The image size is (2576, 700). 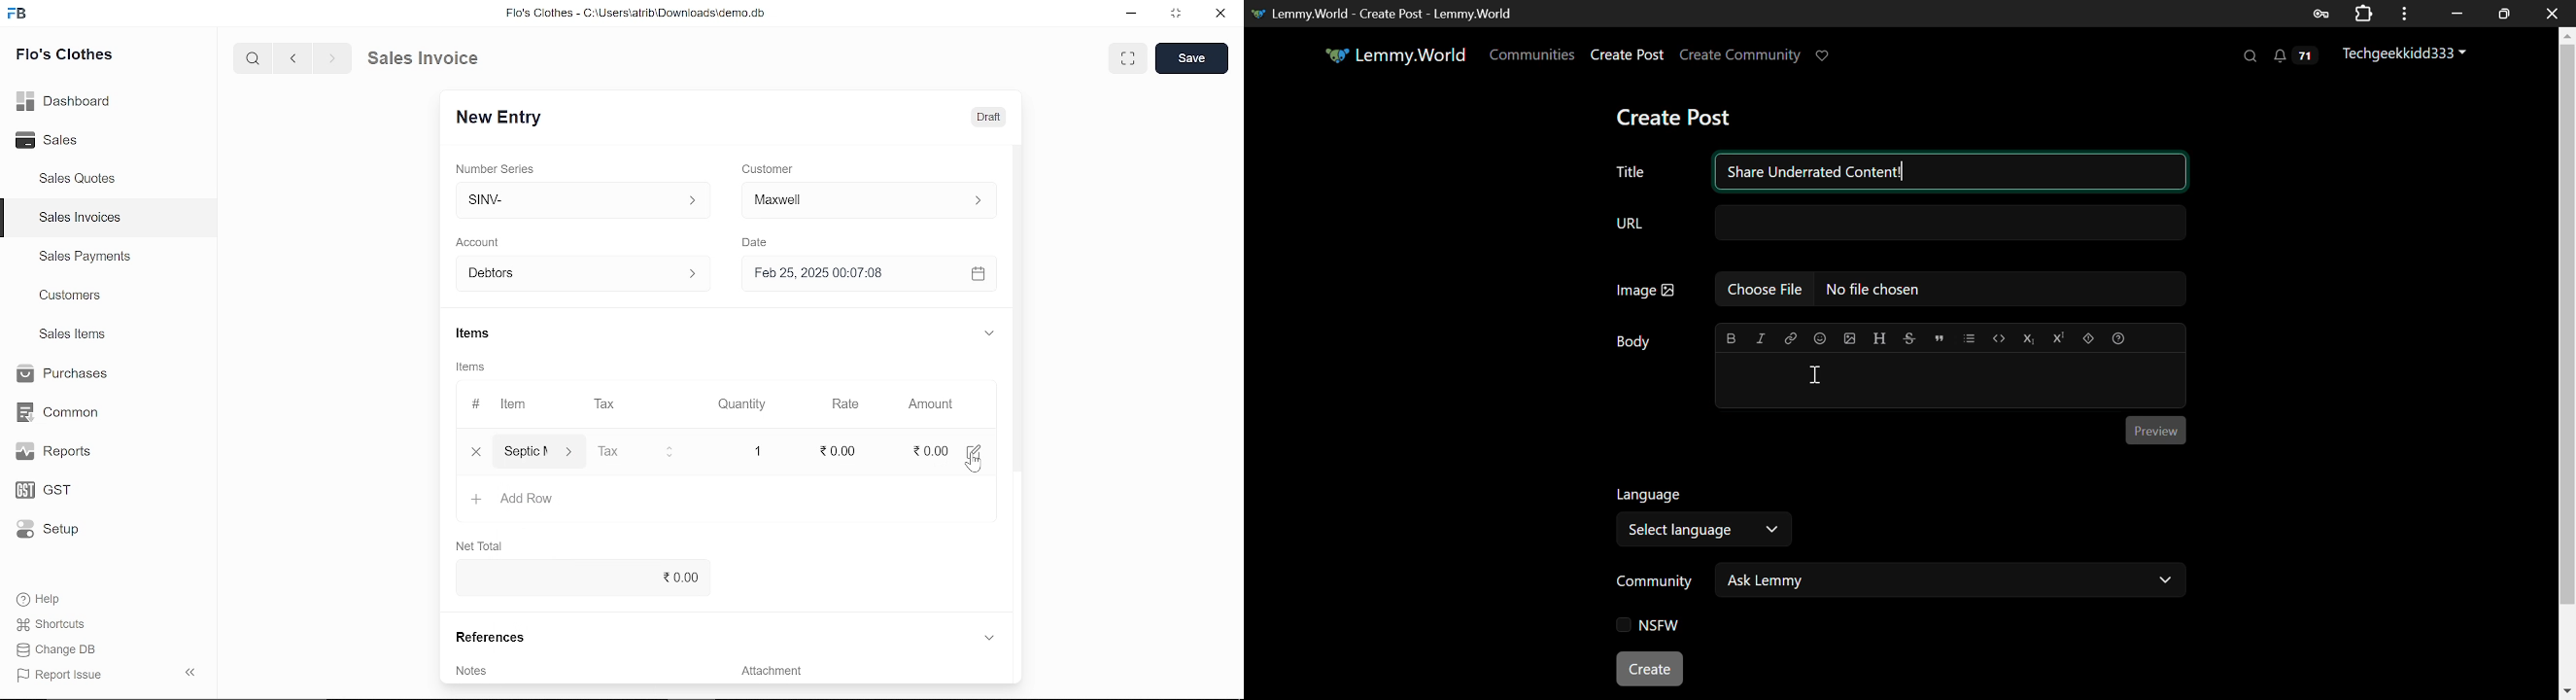 I want to click on collapse, so click(x=192, y=674).